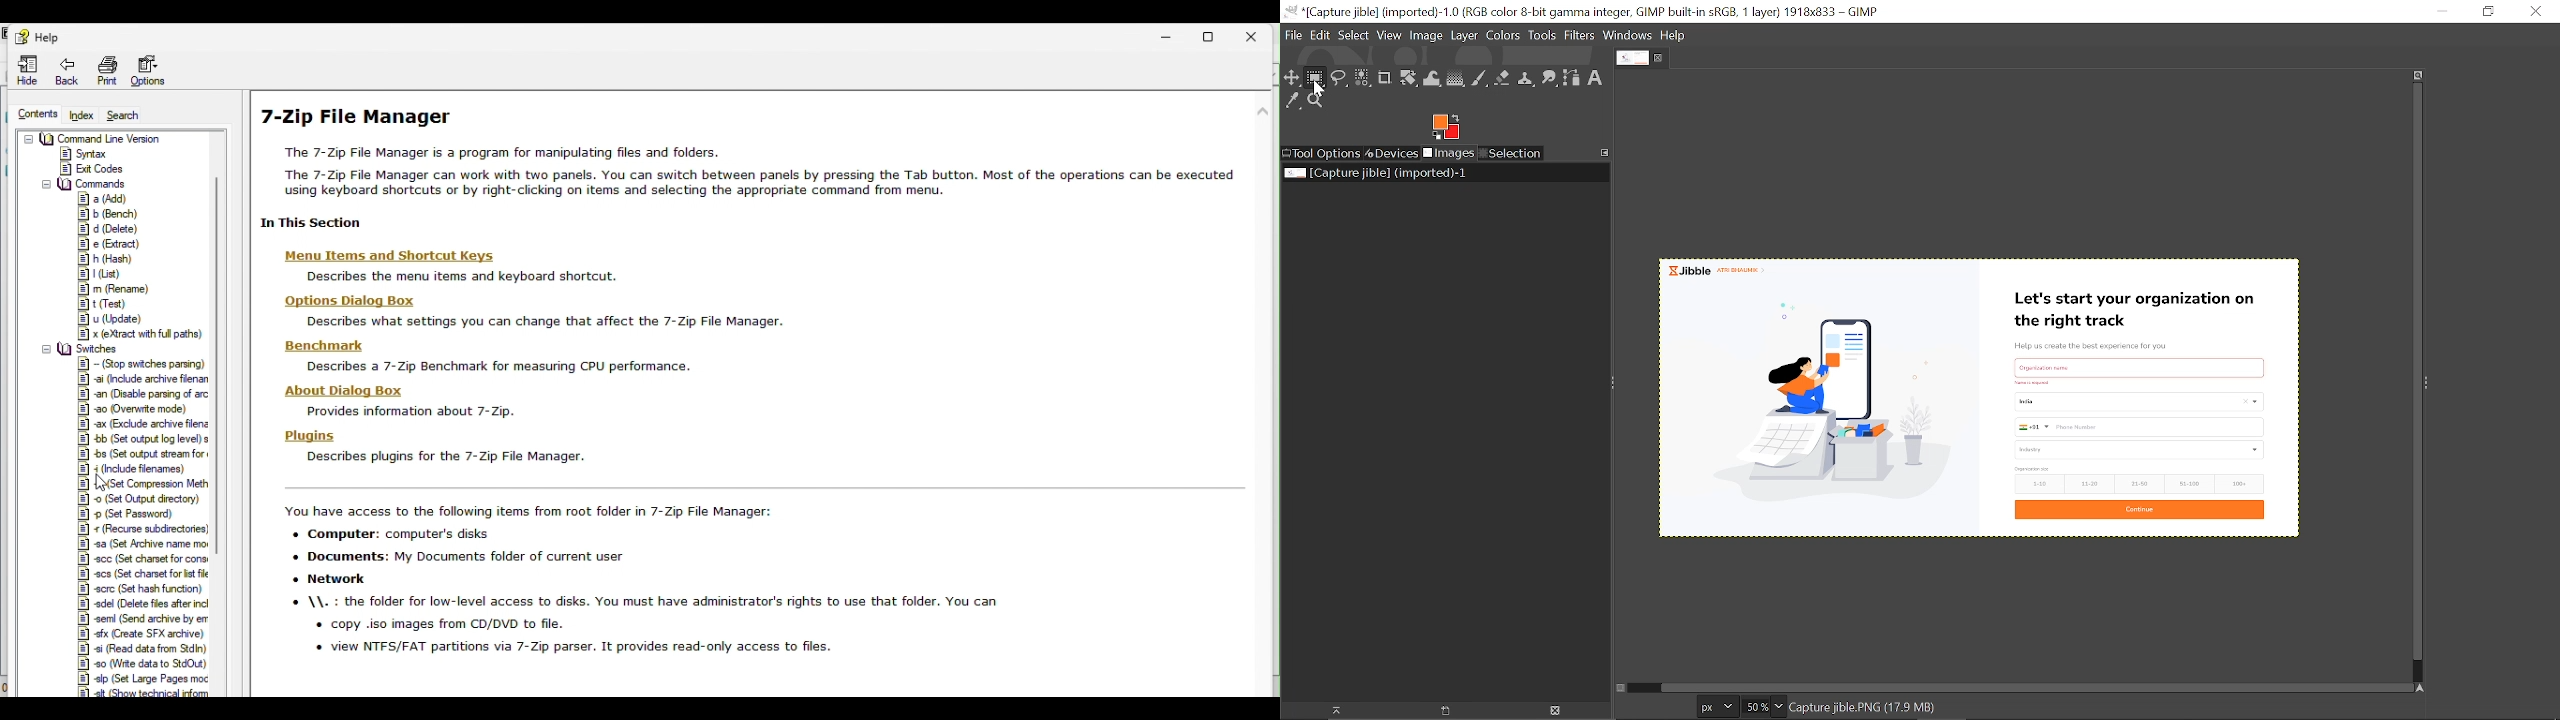 The width and height of the screenshot is (2576, 728). I want to click on Zoom when window size changes, so click(2418, 75).